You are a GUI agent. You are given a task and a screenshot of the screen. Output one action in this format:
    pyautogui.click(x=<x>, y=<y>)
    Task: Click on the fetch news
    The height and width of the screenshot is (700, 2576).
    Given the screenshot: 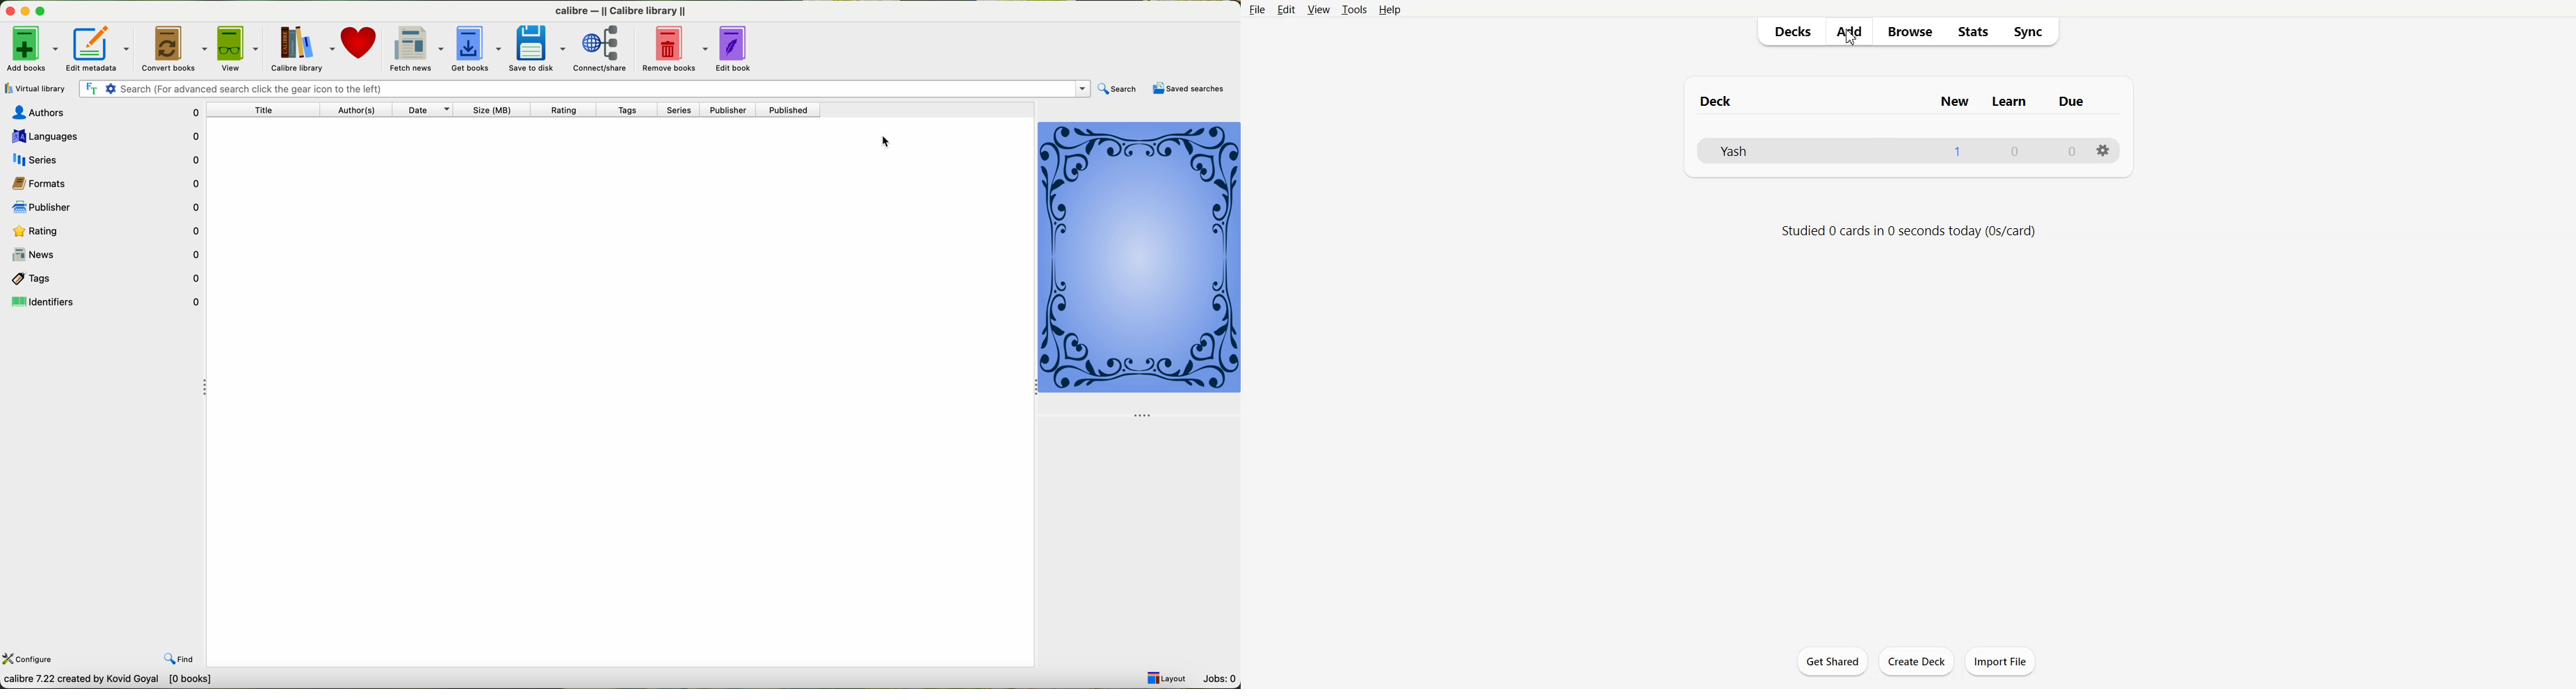 What is the action you would take?
    pyautogui.click(x=420, y=49)
    